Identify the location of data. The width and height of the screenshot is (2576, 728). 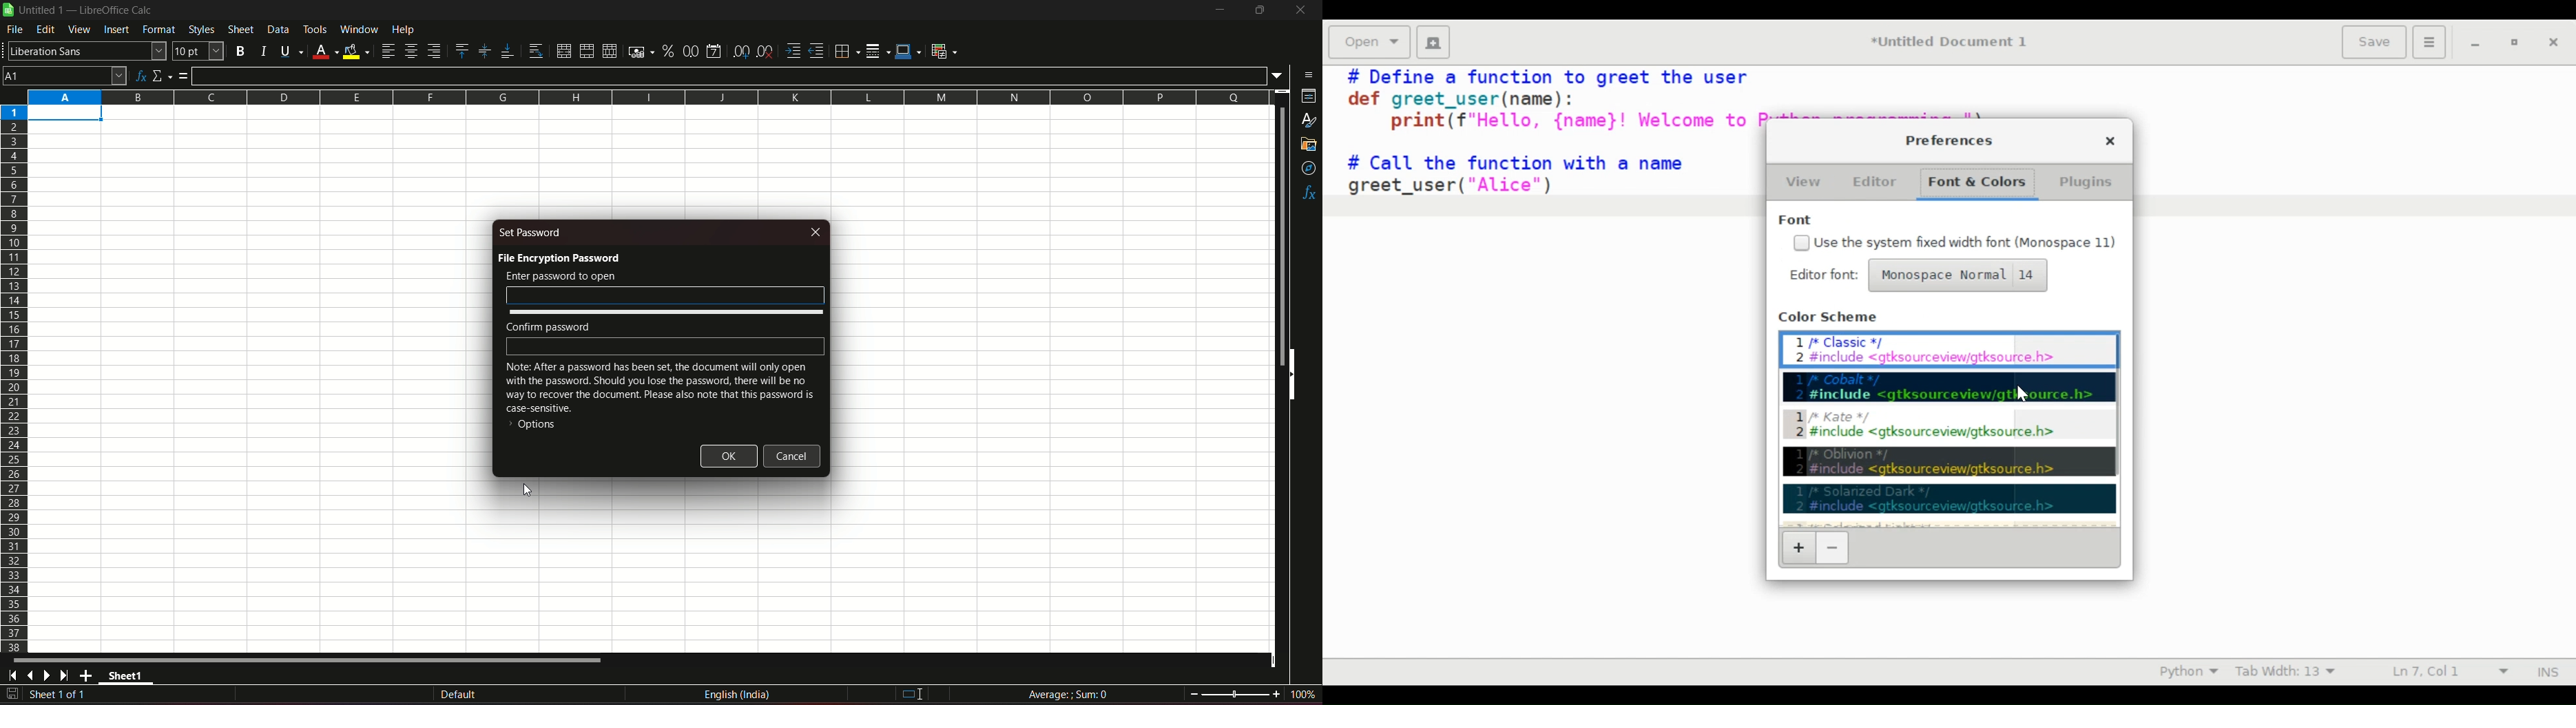
(278, 30).